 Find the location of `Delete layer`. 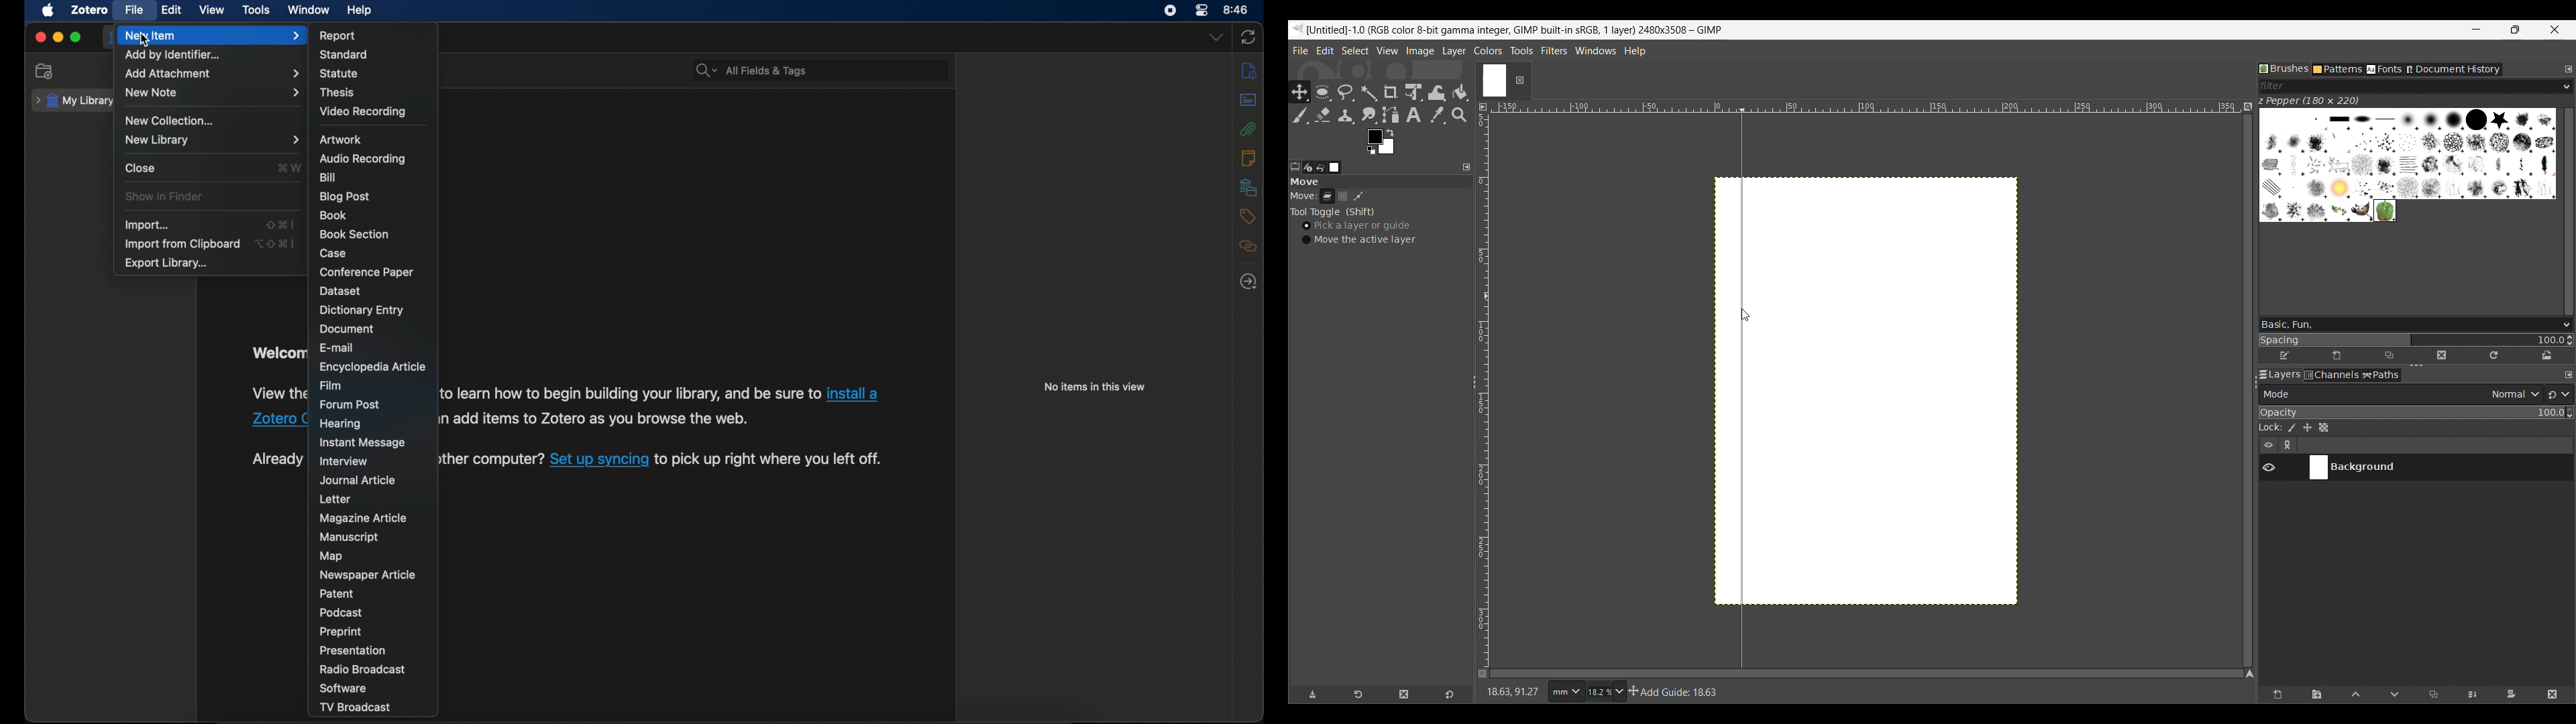

Delete layer is located at coordinates (2552, 695).